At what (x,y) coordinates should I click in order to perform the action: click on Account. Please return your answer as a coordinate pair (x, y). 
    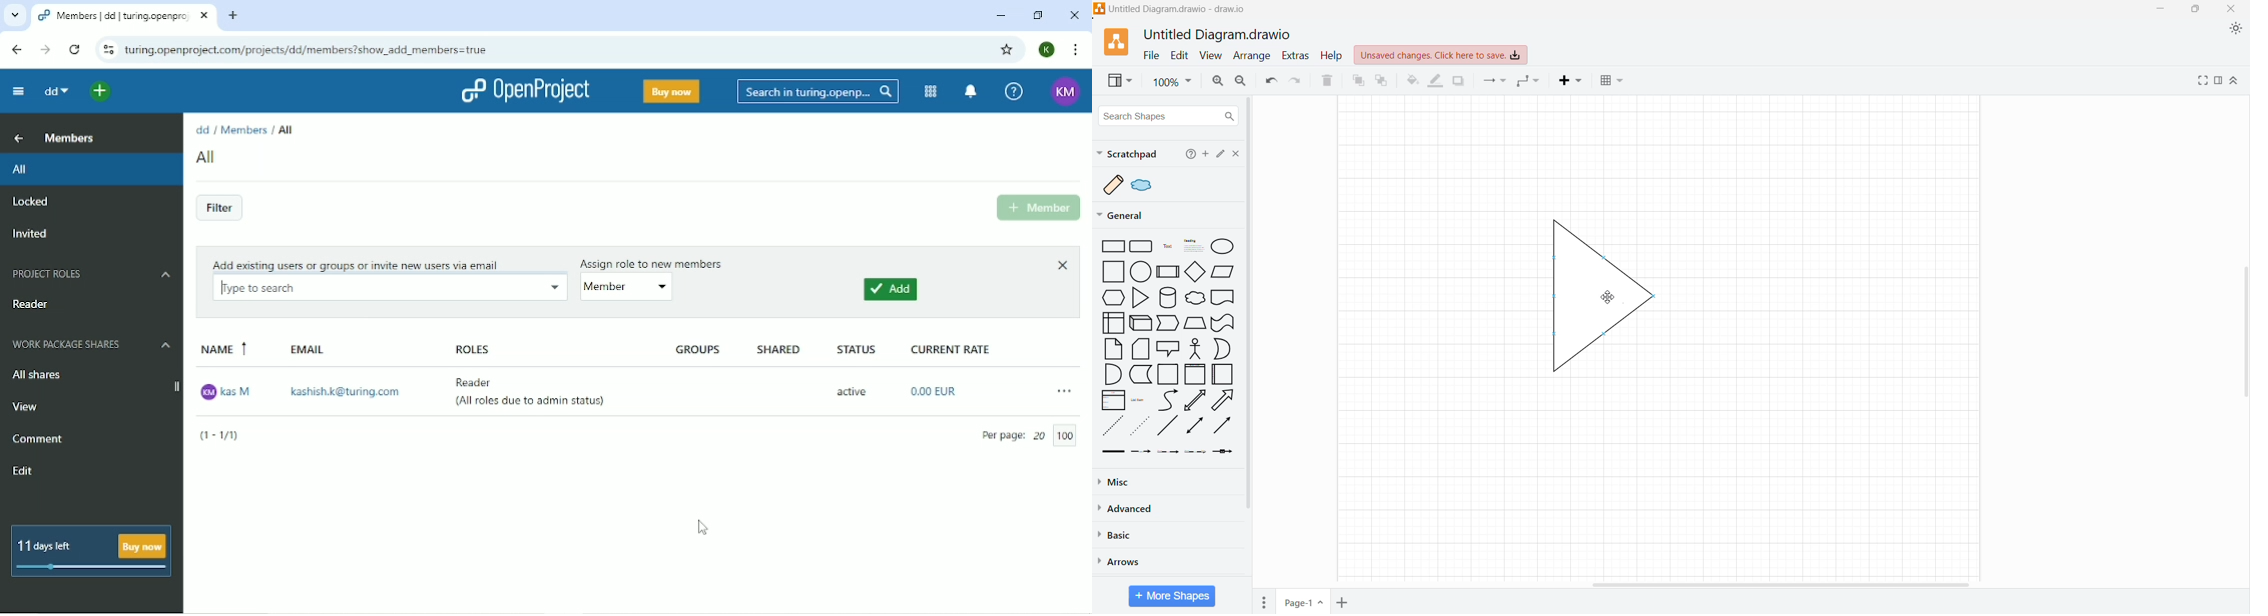
    Looking at the image, I should click on (1065, 92).